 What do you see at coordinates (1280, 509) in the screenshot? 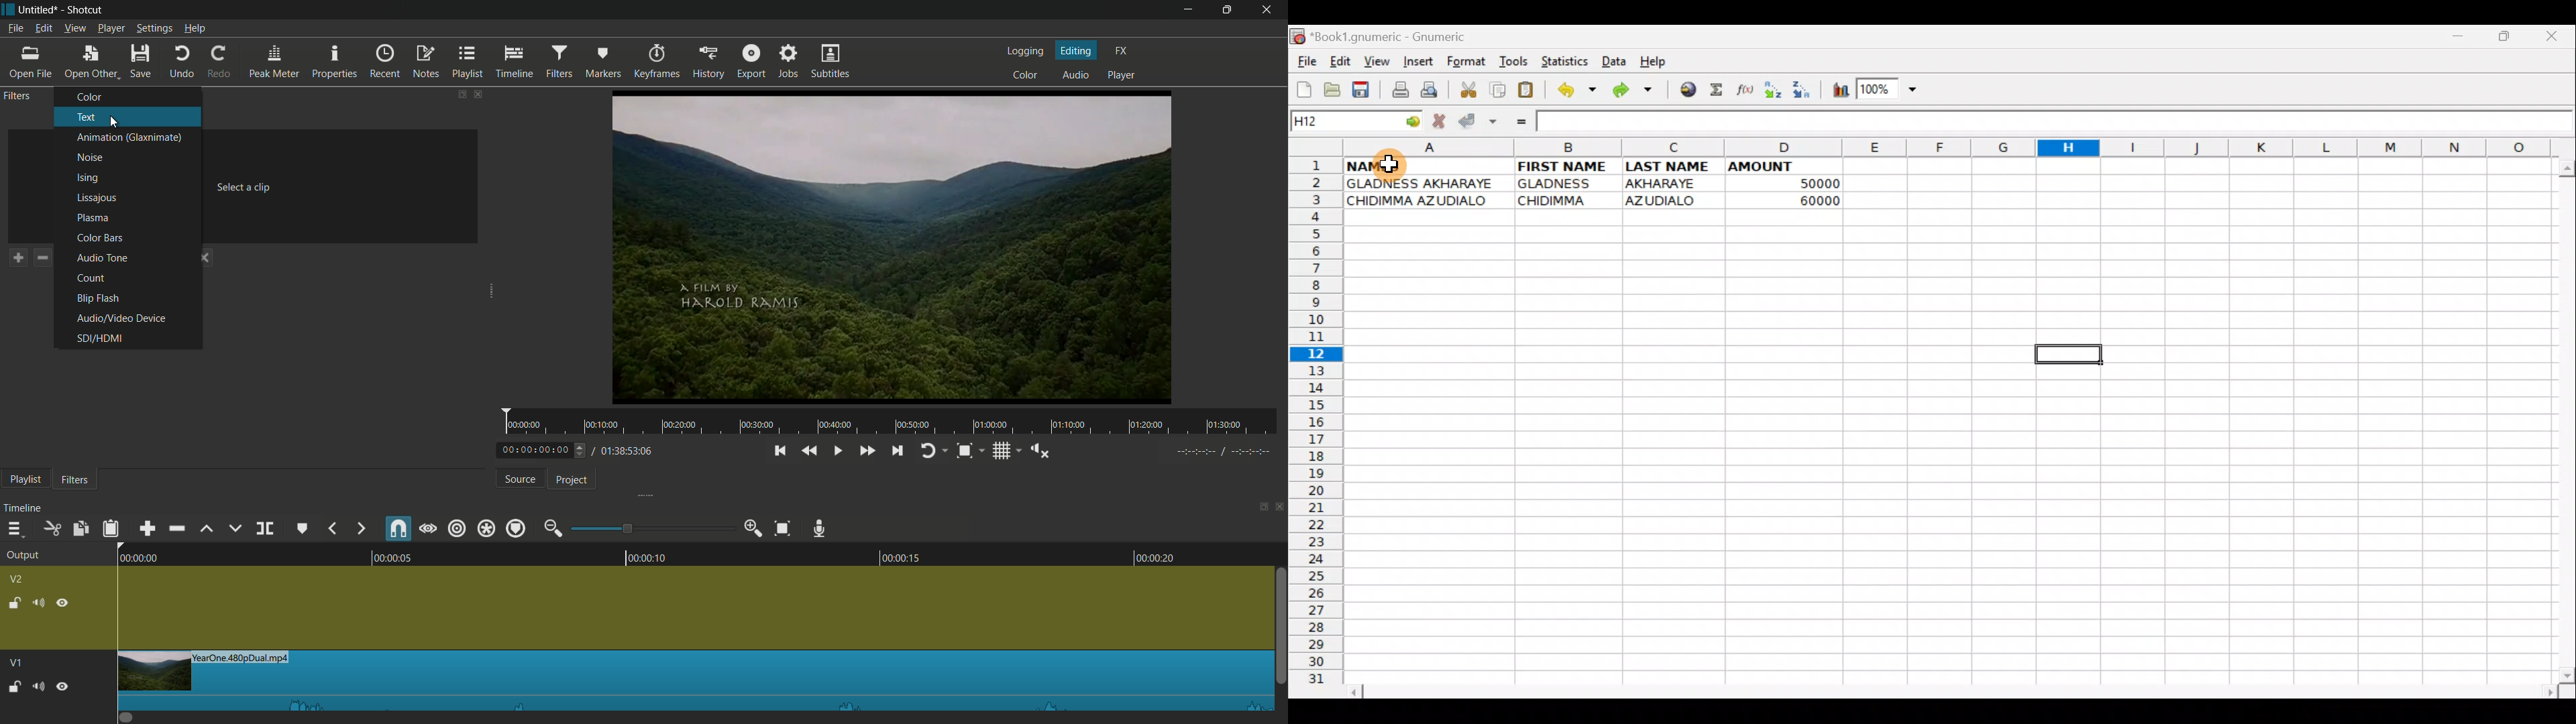
I see `close timeline` at bounding box center [1280, 509].